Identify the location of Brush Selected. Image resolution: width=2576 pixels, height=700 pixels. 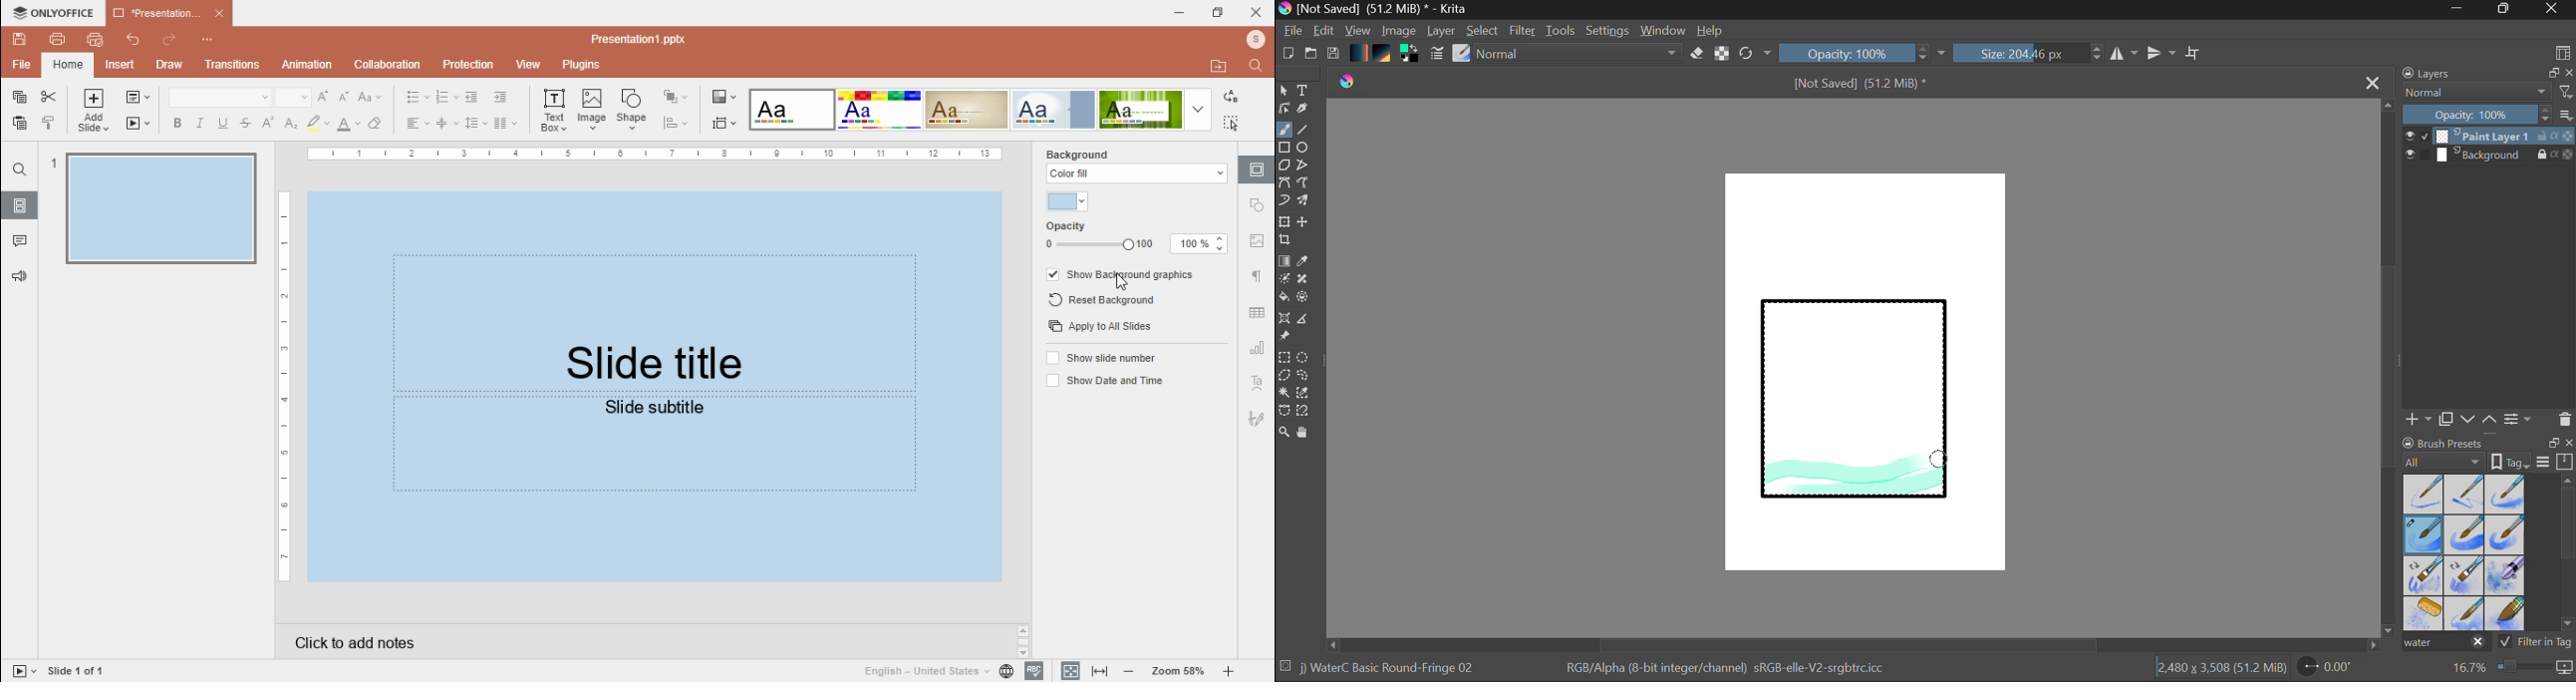
(2425, 536).